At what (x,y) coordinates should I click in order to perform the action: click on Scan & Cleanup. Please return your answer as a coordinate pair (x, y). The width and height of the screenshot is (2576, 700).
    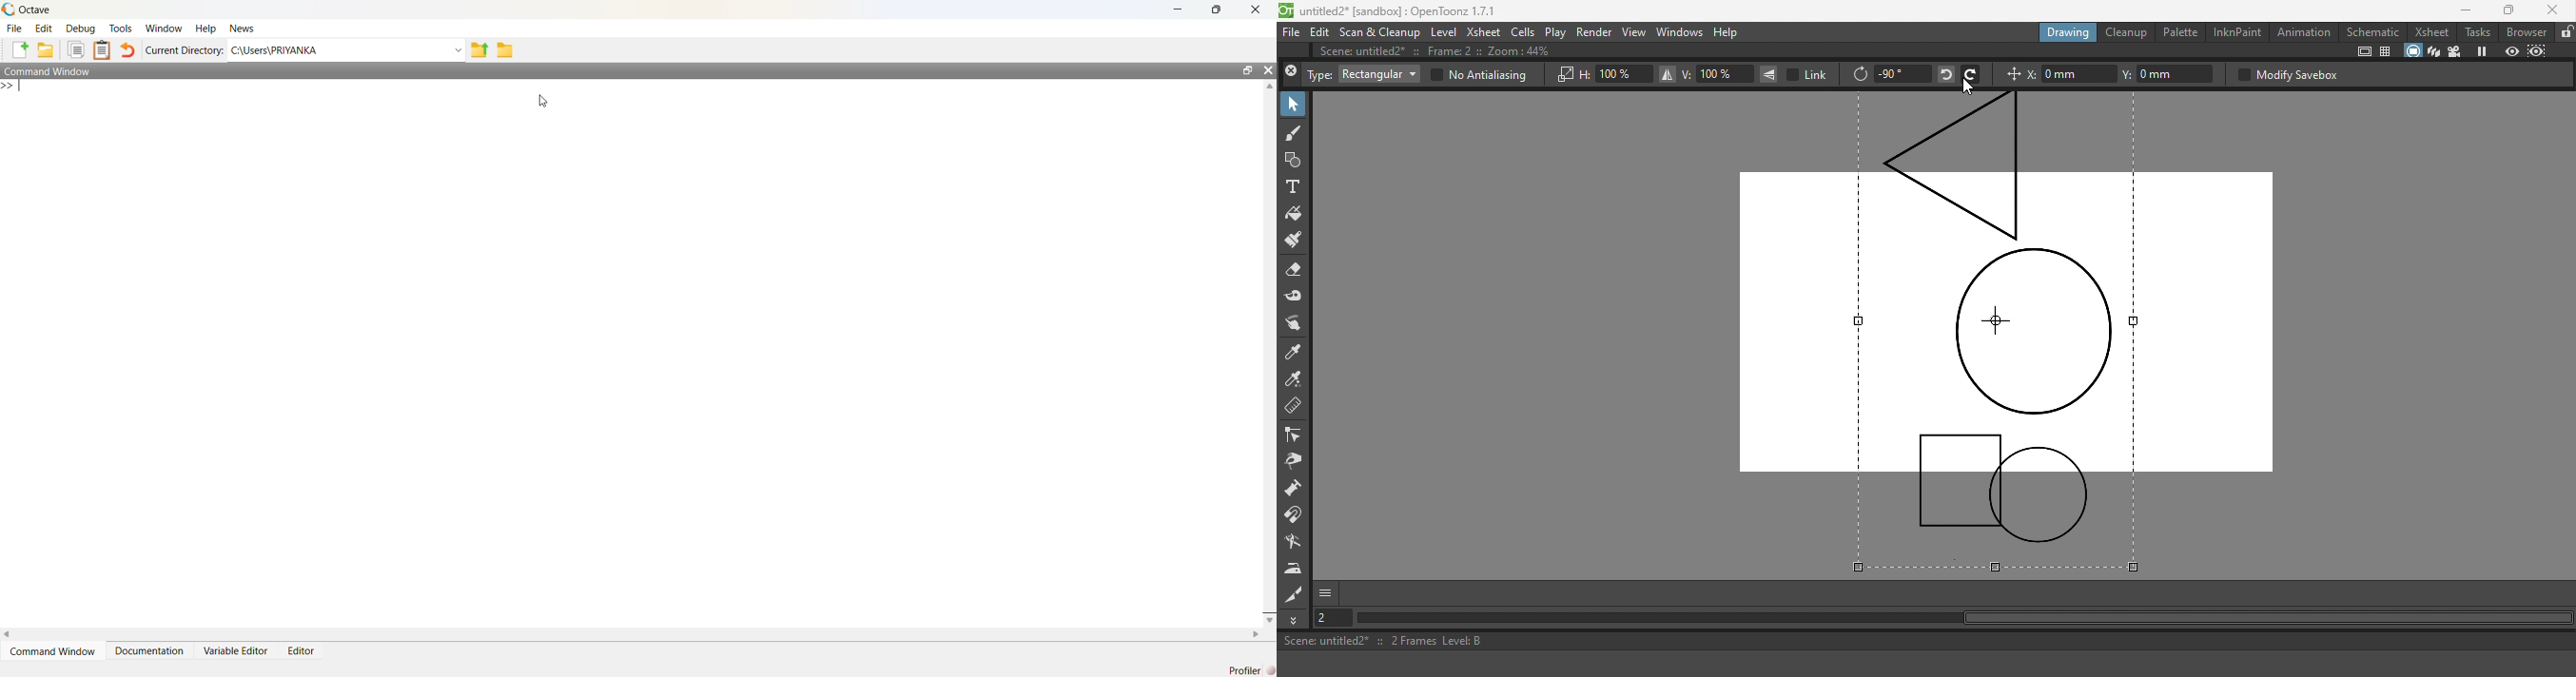
    Looking at the image, I should click on (1380, 33).